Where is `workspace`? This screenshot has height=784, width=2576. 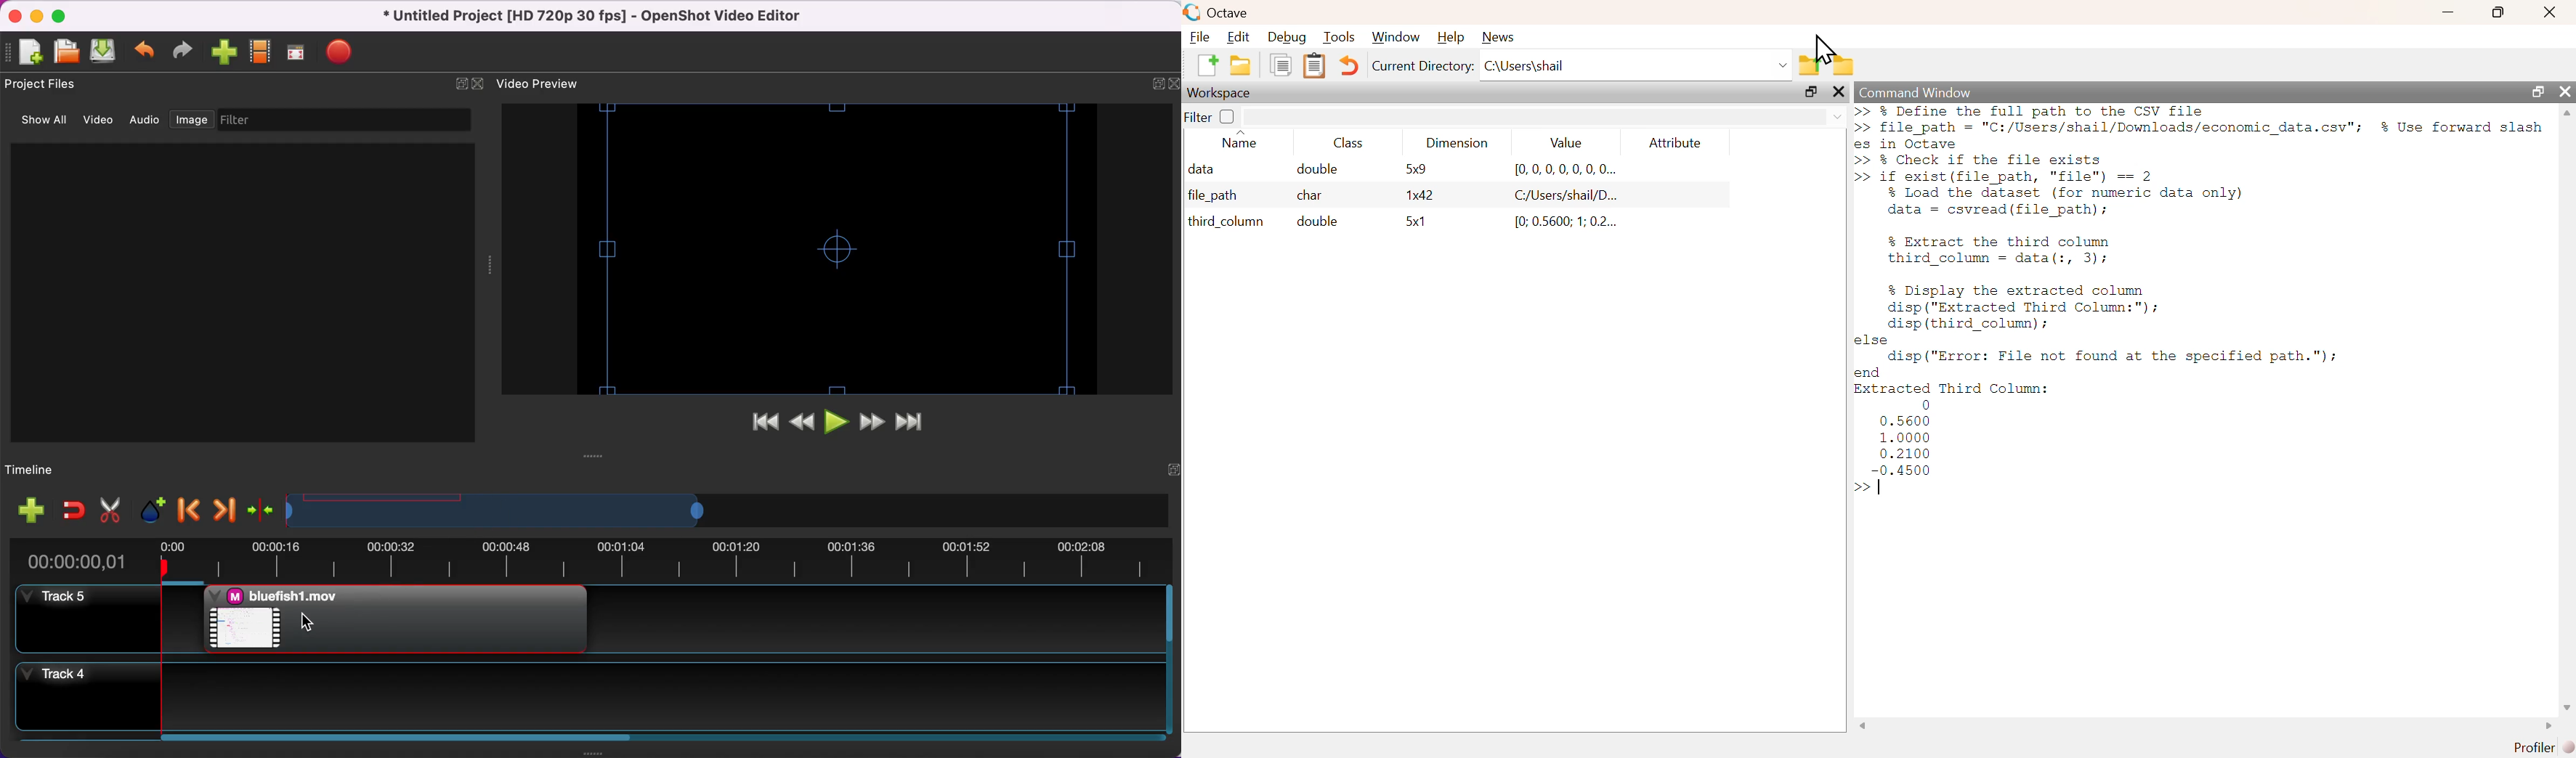
workspace is located at coordinates (1224, 93).